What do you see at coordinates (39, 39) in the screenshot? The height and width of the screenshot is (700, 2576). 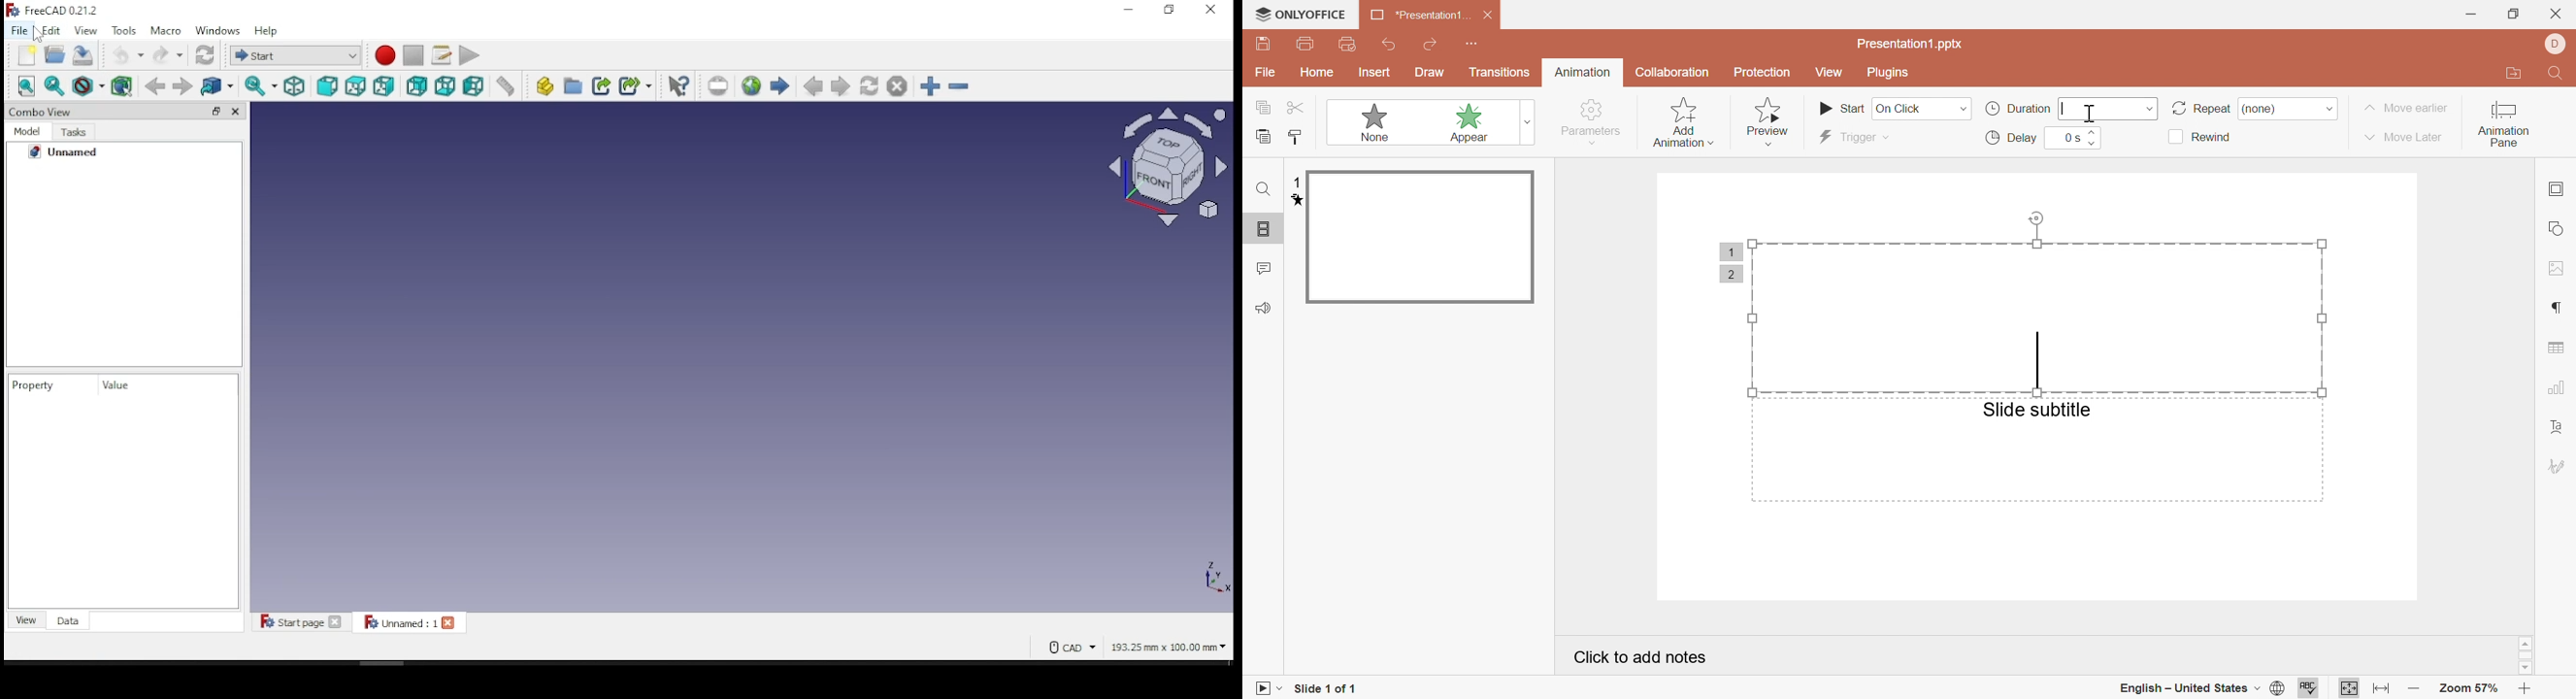 I see `cursor` at bounding box center [39, 39].